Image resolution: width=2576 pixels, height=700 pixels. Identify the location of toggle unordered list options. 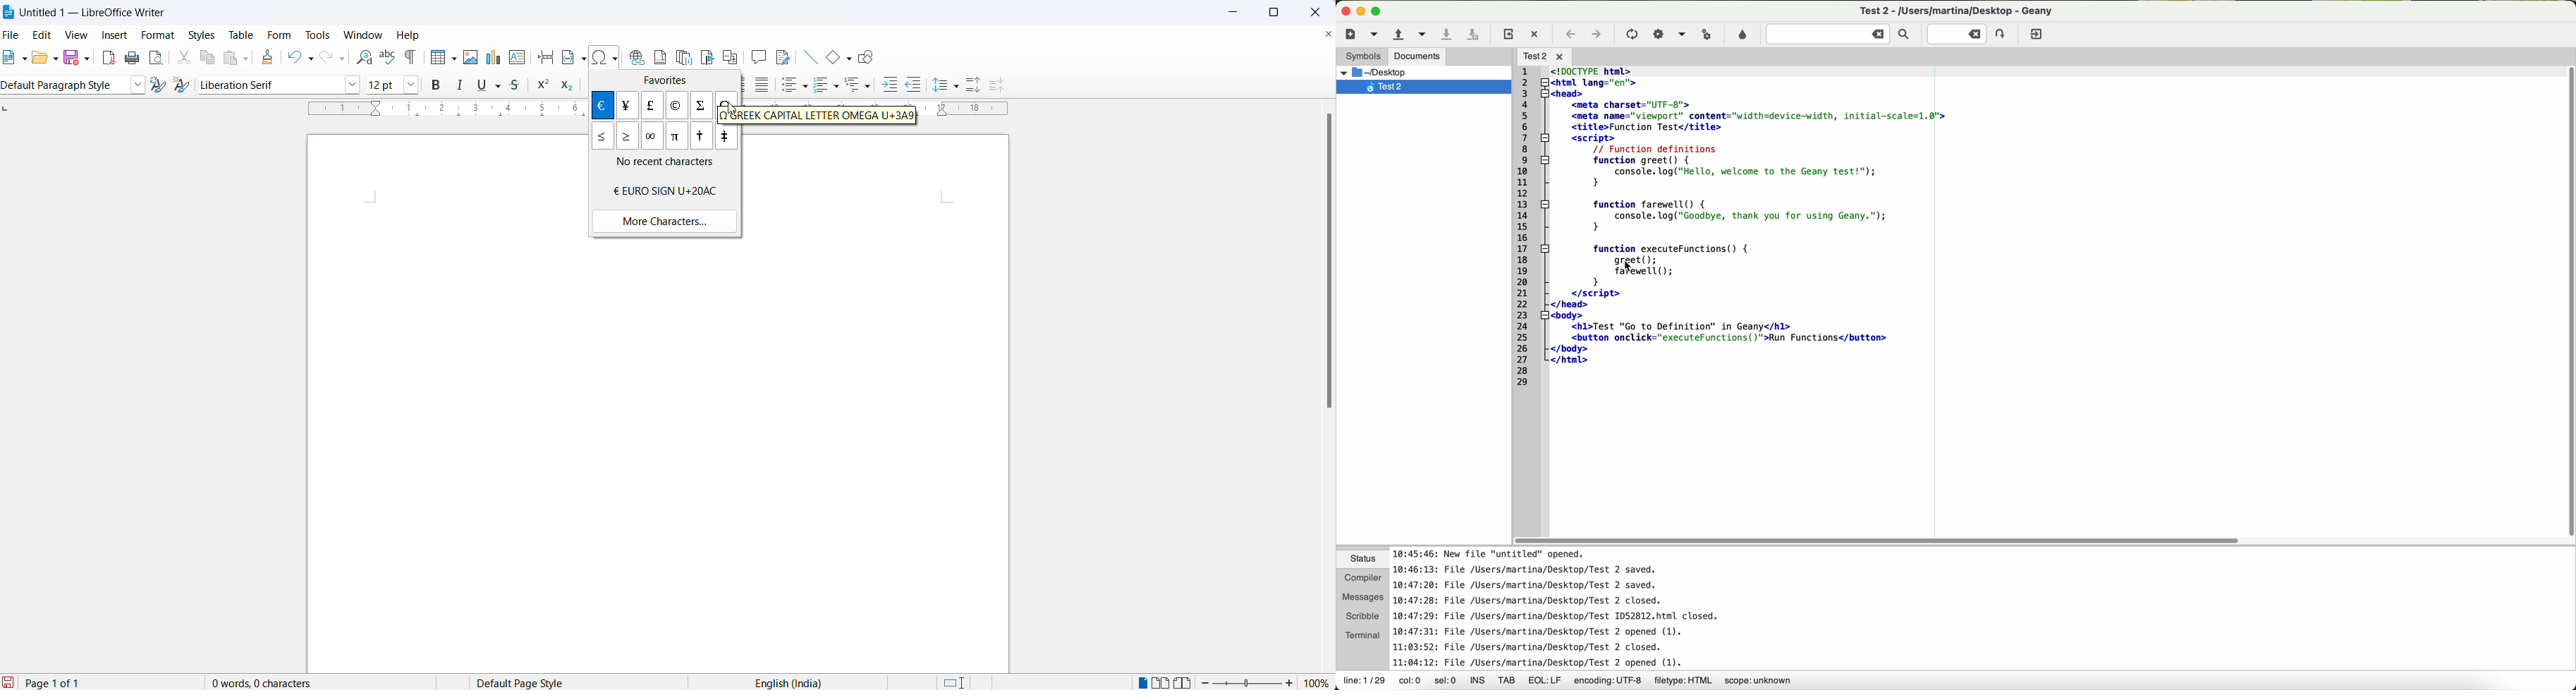
(806, 86).